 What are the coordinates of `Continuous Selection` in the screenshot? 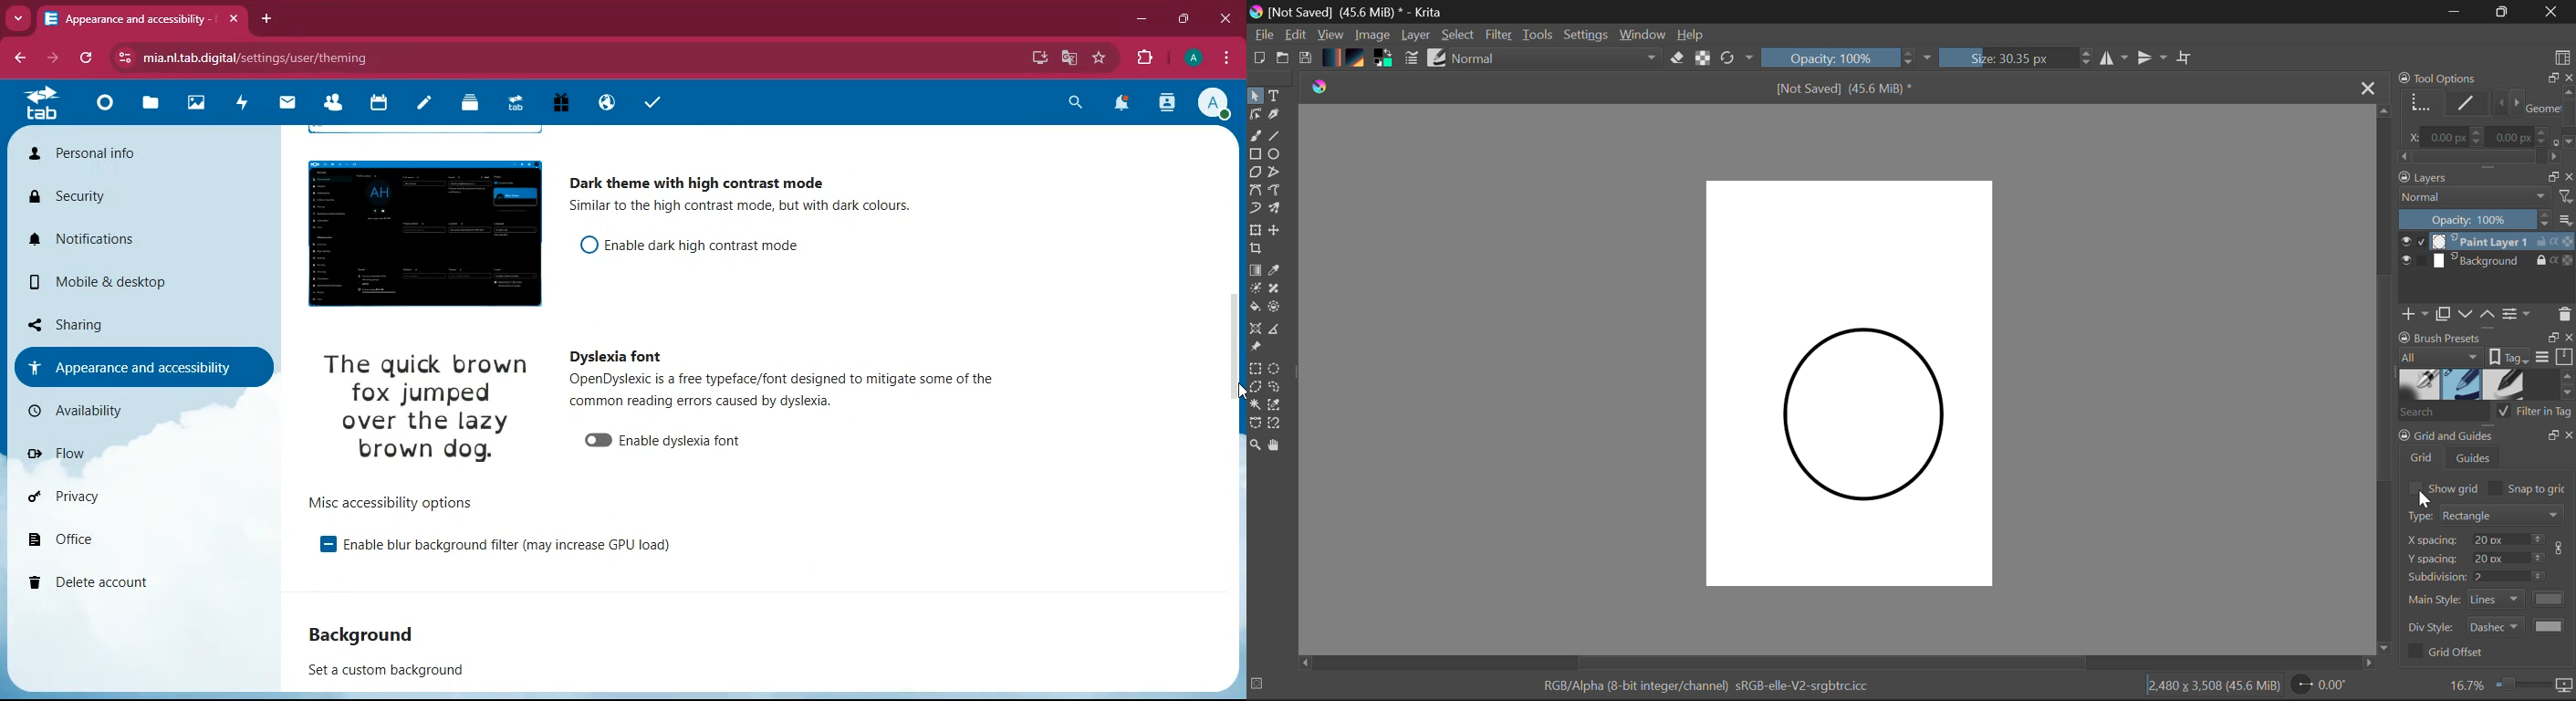 It's located at (1255, 406).